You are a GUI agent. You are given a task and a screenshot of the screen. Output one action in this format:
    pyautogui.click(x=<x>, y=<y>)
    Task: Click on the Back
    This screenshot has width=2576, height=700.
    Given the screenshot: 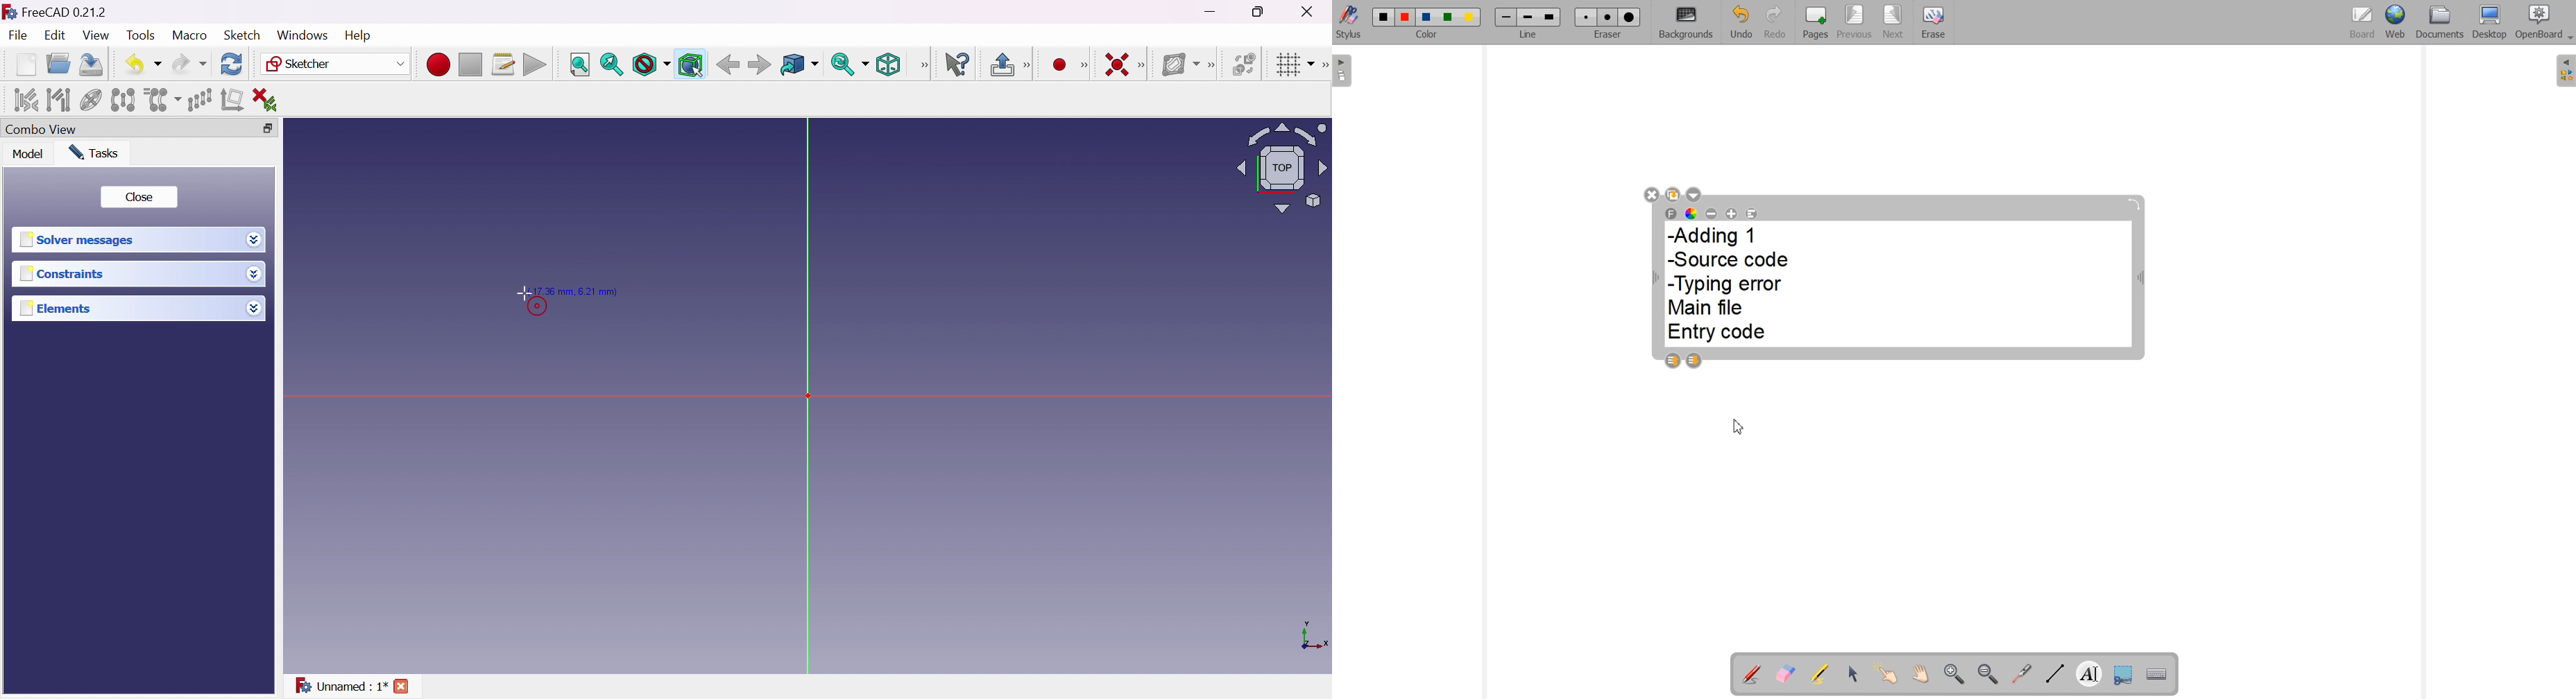 What is the action you would take?
    pyautogui.click(x=727, y=64)
    